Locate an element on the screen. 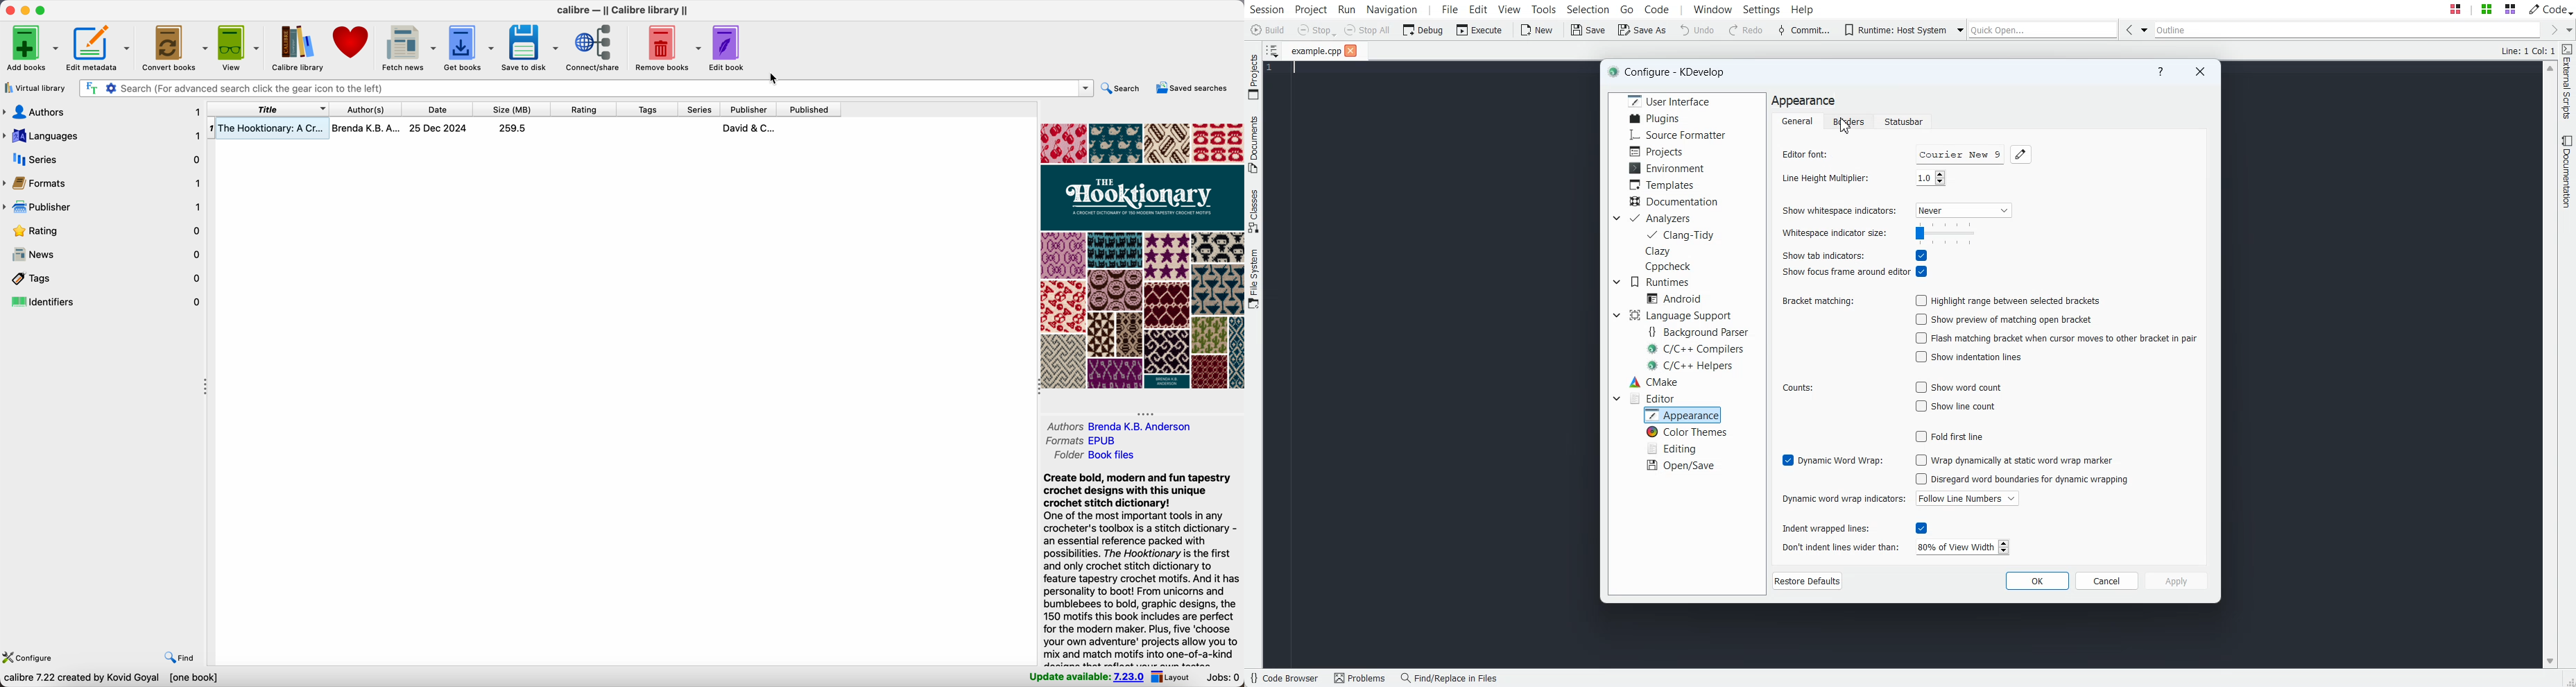  number input field is located at coordinates (1930, 178).